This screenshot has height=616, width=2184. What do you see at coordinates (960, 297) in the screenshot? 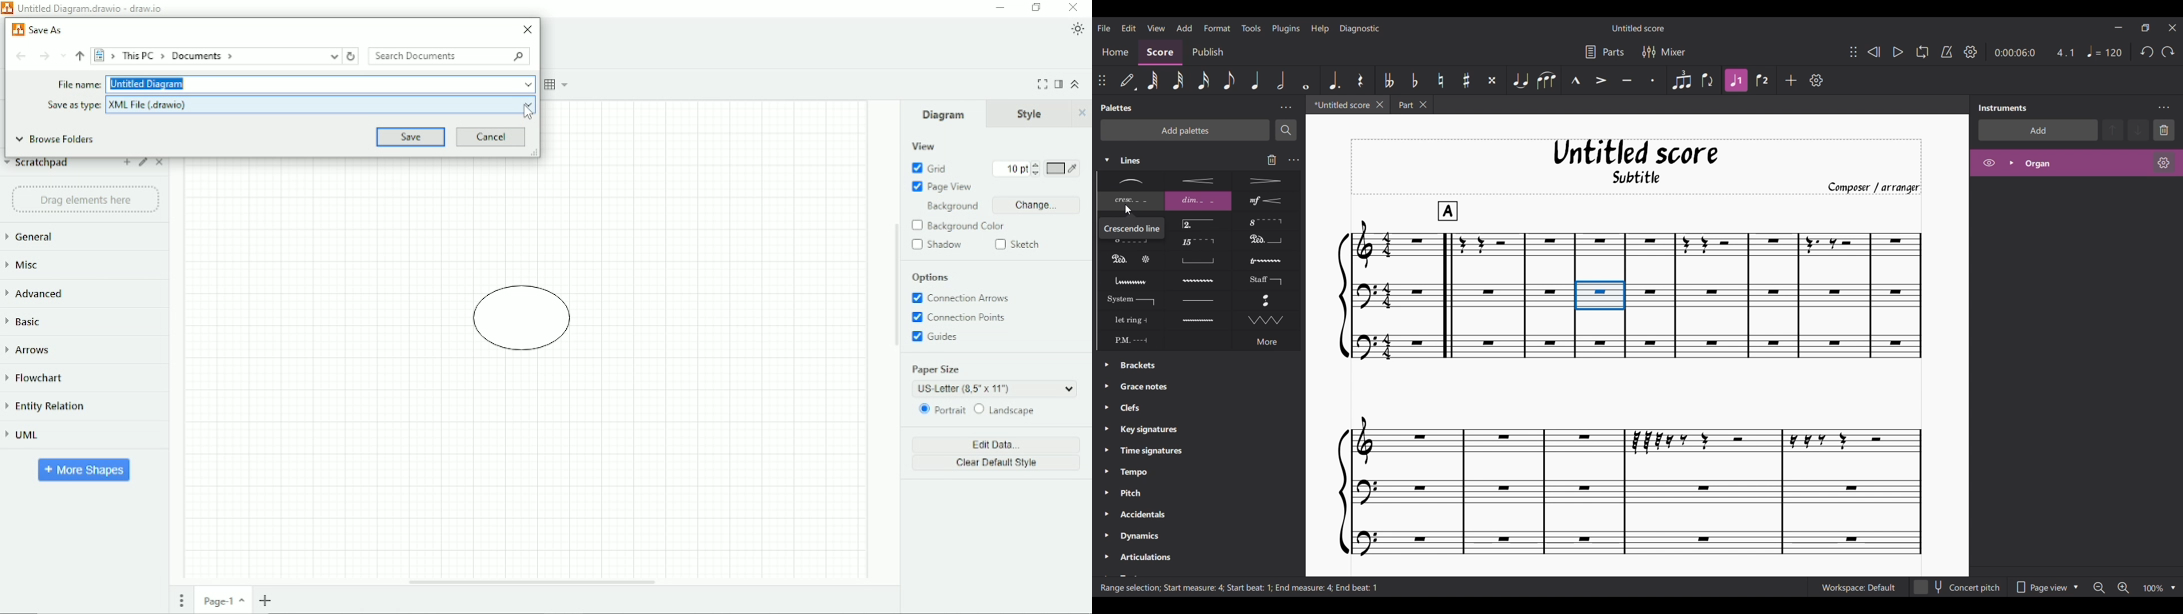
I see `Connection Arrows` at bounding box center [960, 297].